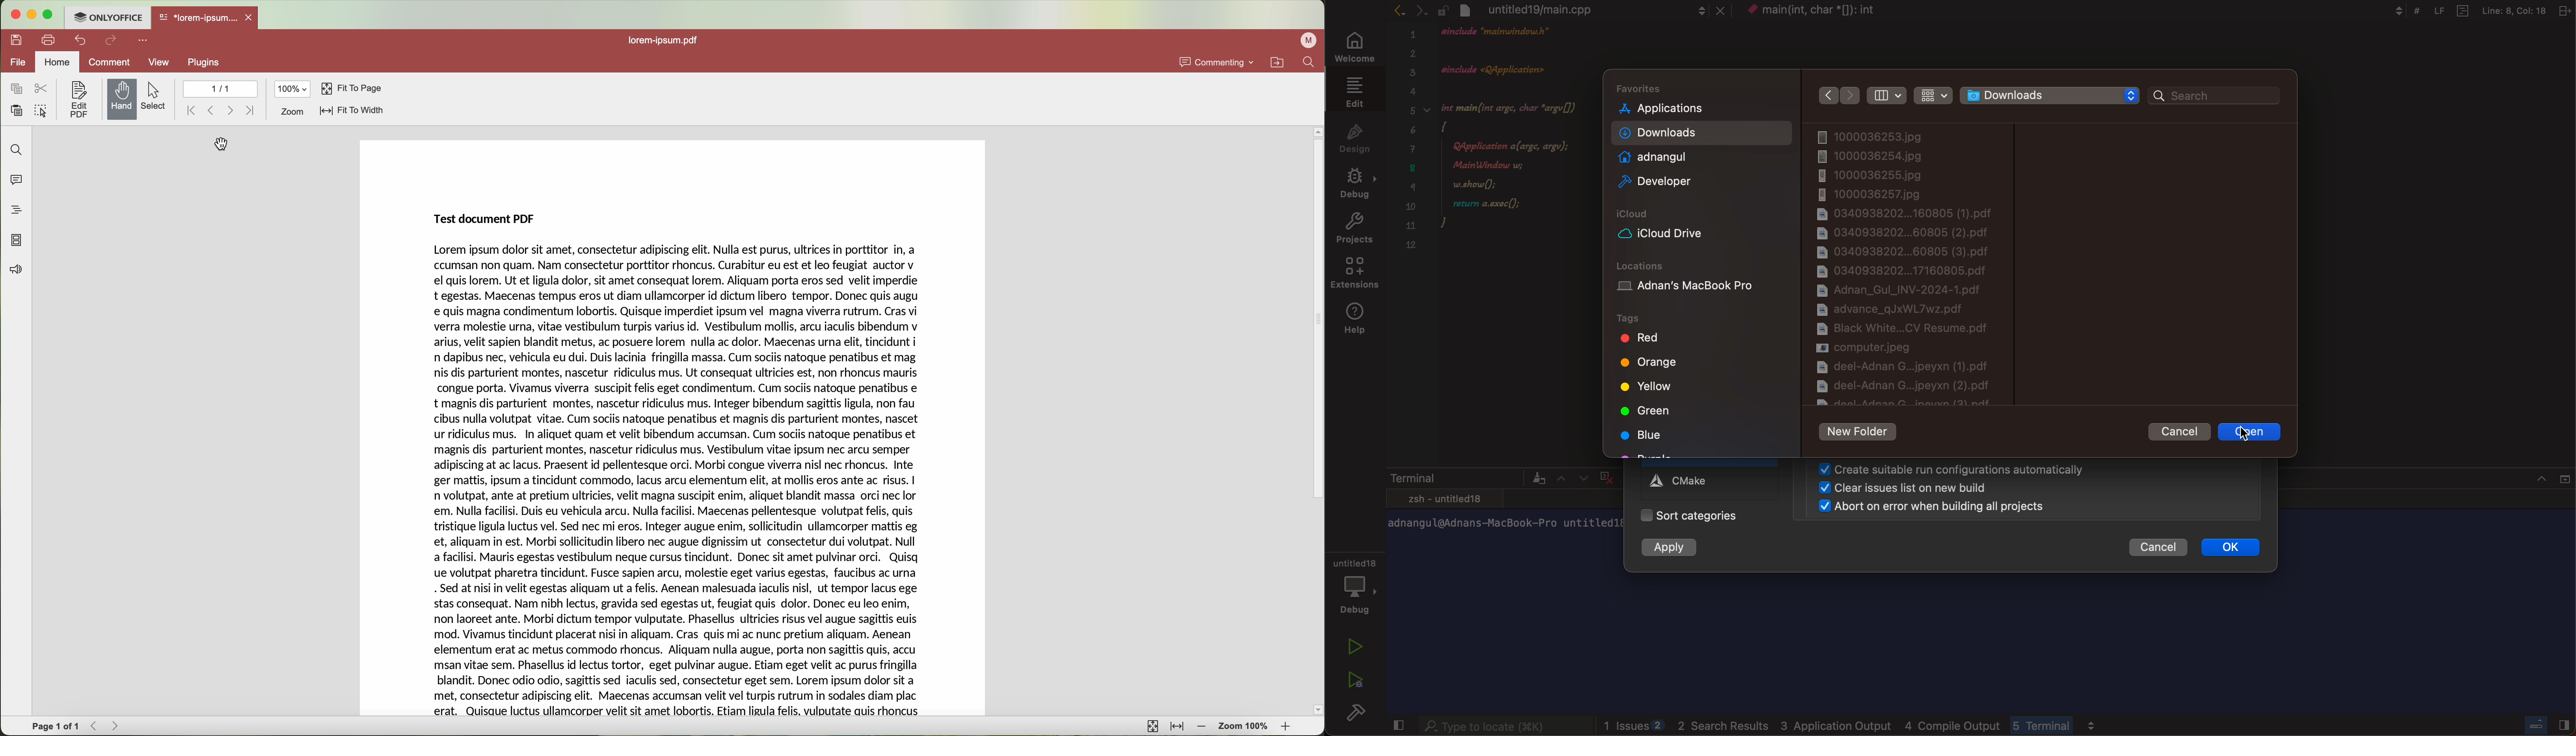  Describe the element at coordinates (1707, 516) in the screenshot. I see `categories` at that location.